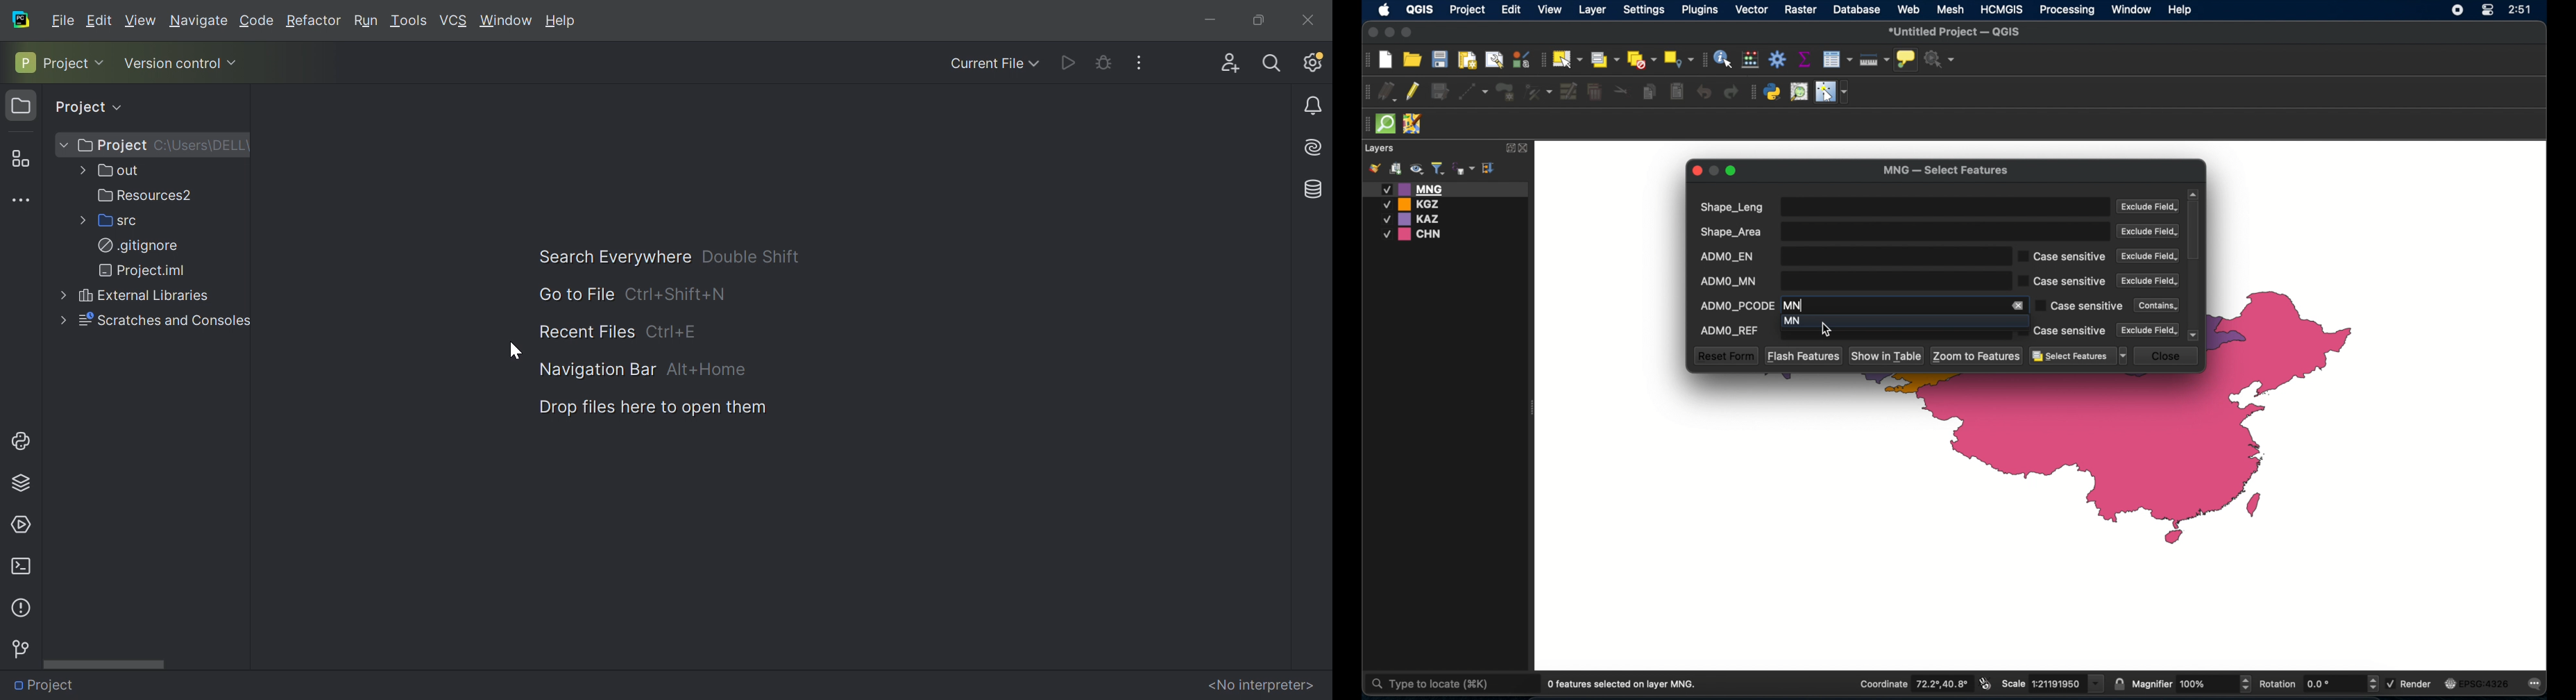 This screenshot has height=700, width=2576. I want to click on scroll box, so click(2195, 231).